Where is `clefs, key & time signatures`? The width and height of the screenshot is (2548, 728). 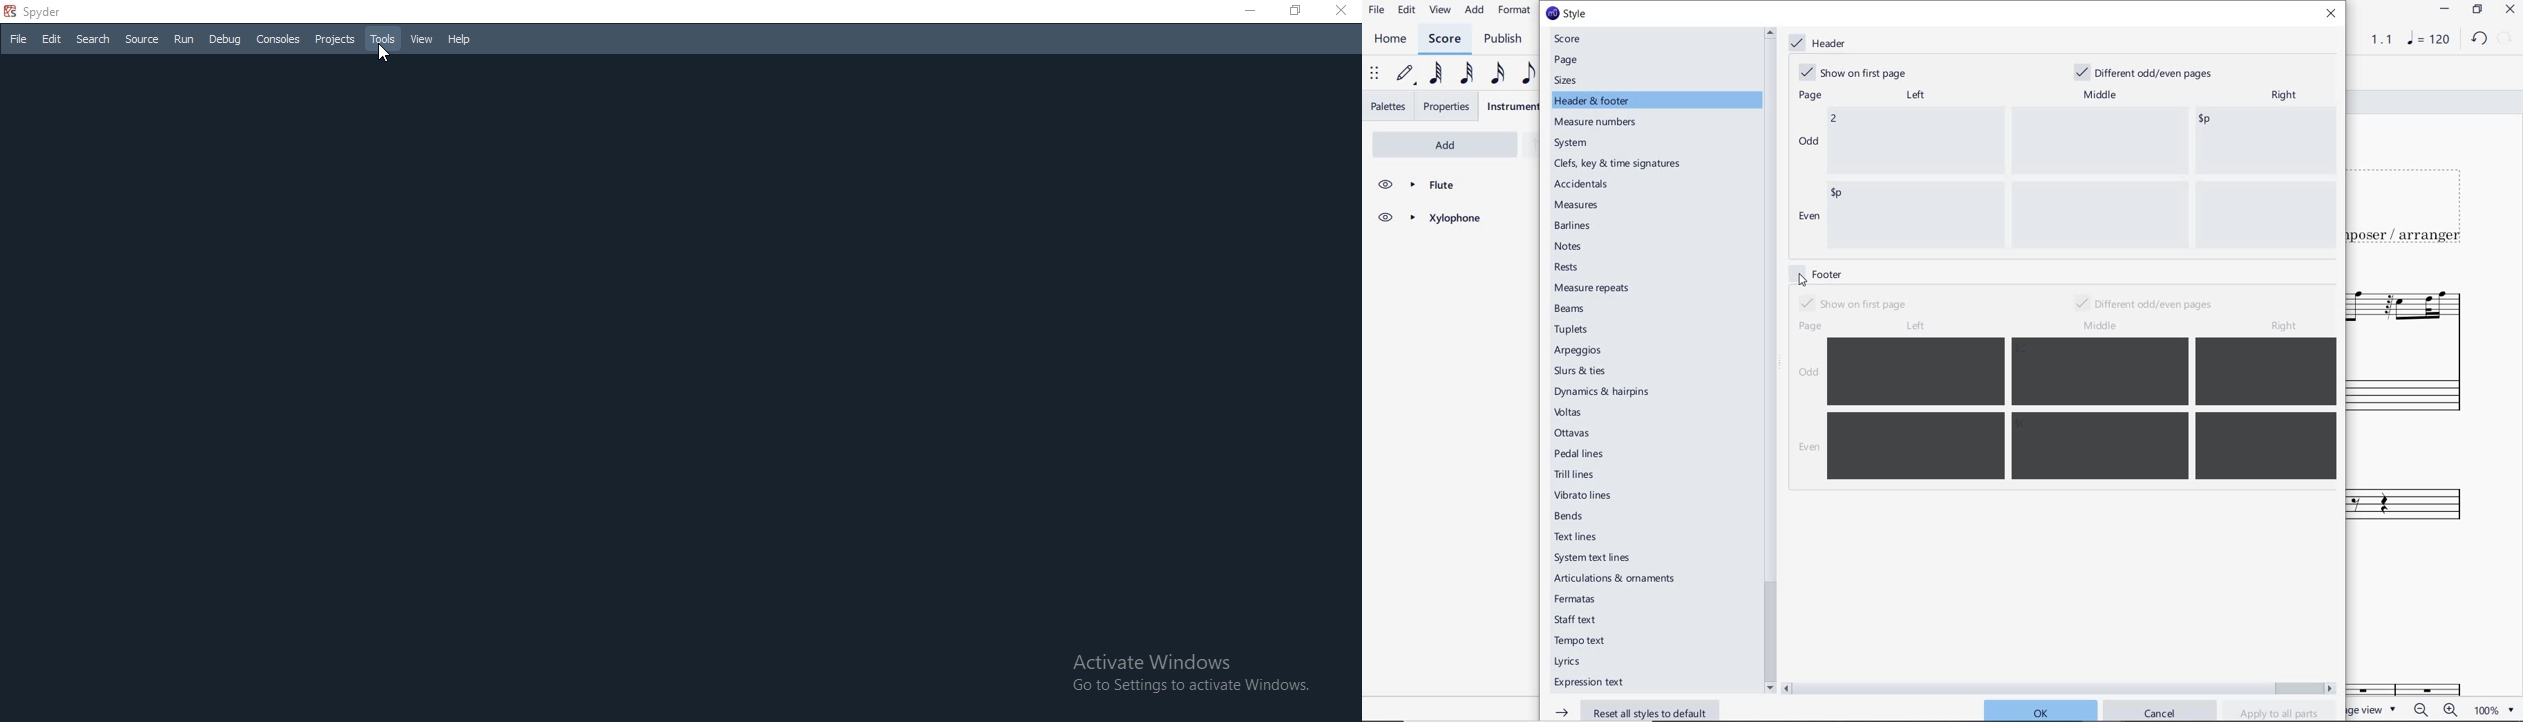
clefs, key & time signatures is located at coordinates (1621, 164).